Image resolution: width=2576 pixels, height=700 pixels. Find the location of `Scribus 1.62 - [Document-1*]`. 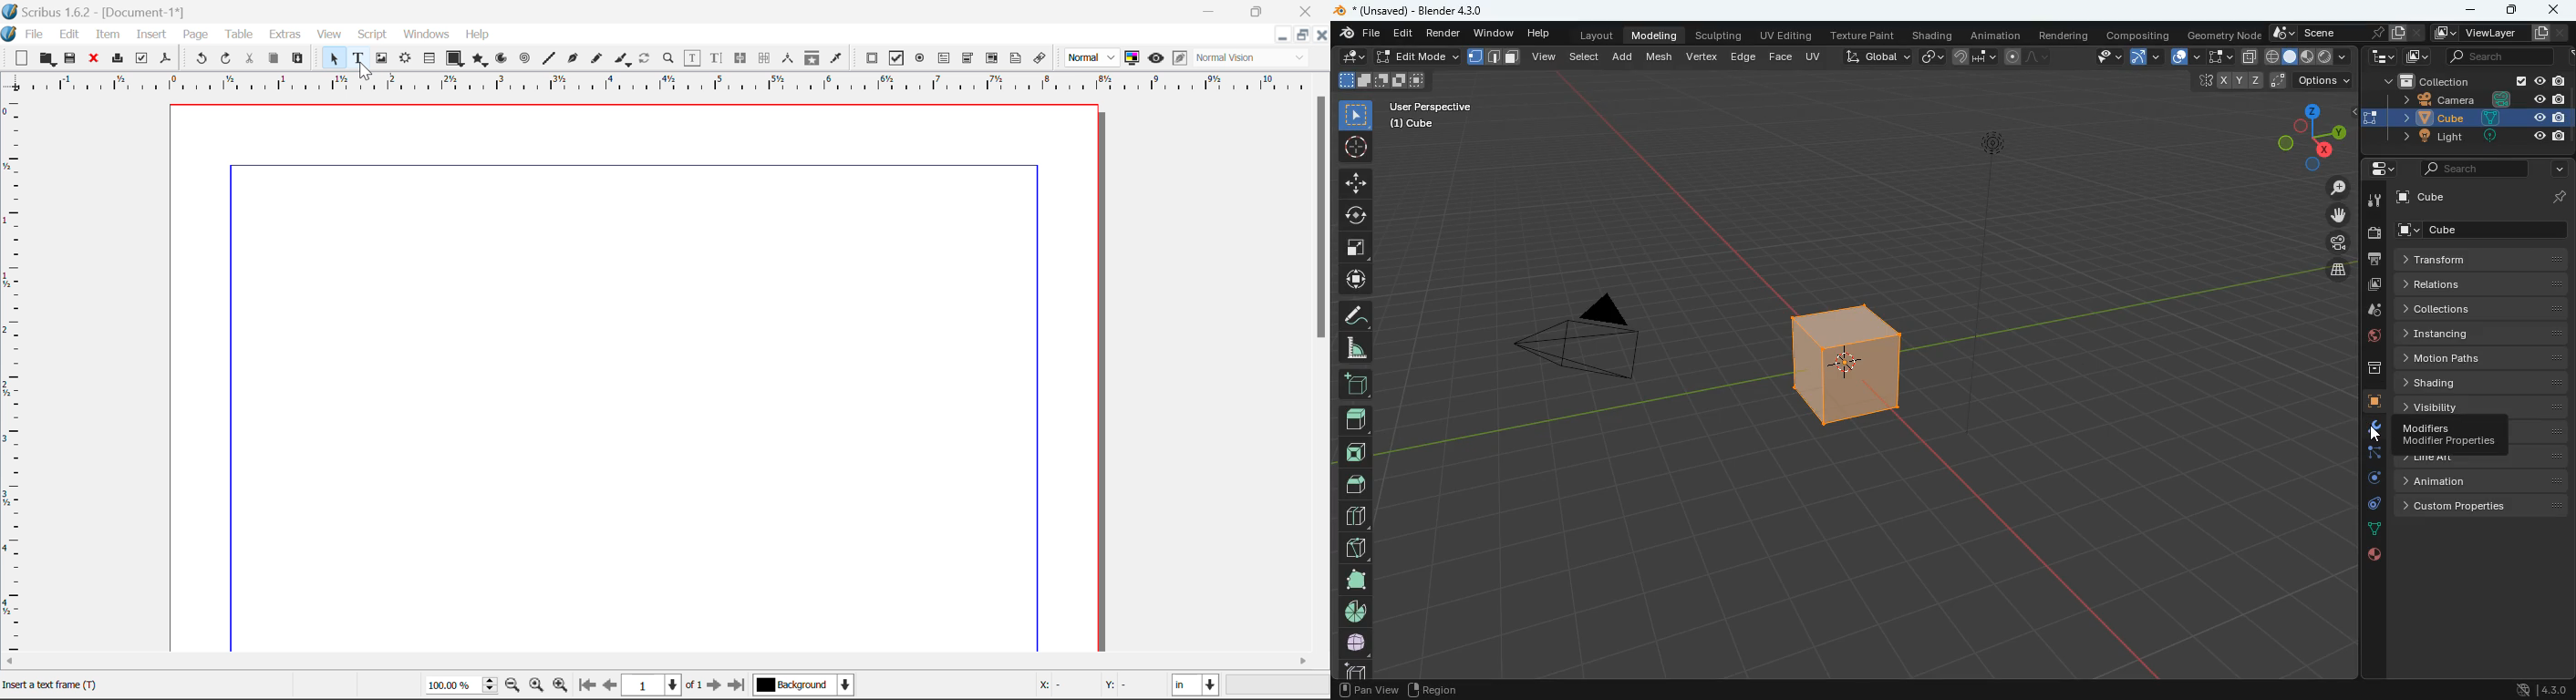

Scribus 1.62 - [Document-1*] is located at coordinates (100, 10).